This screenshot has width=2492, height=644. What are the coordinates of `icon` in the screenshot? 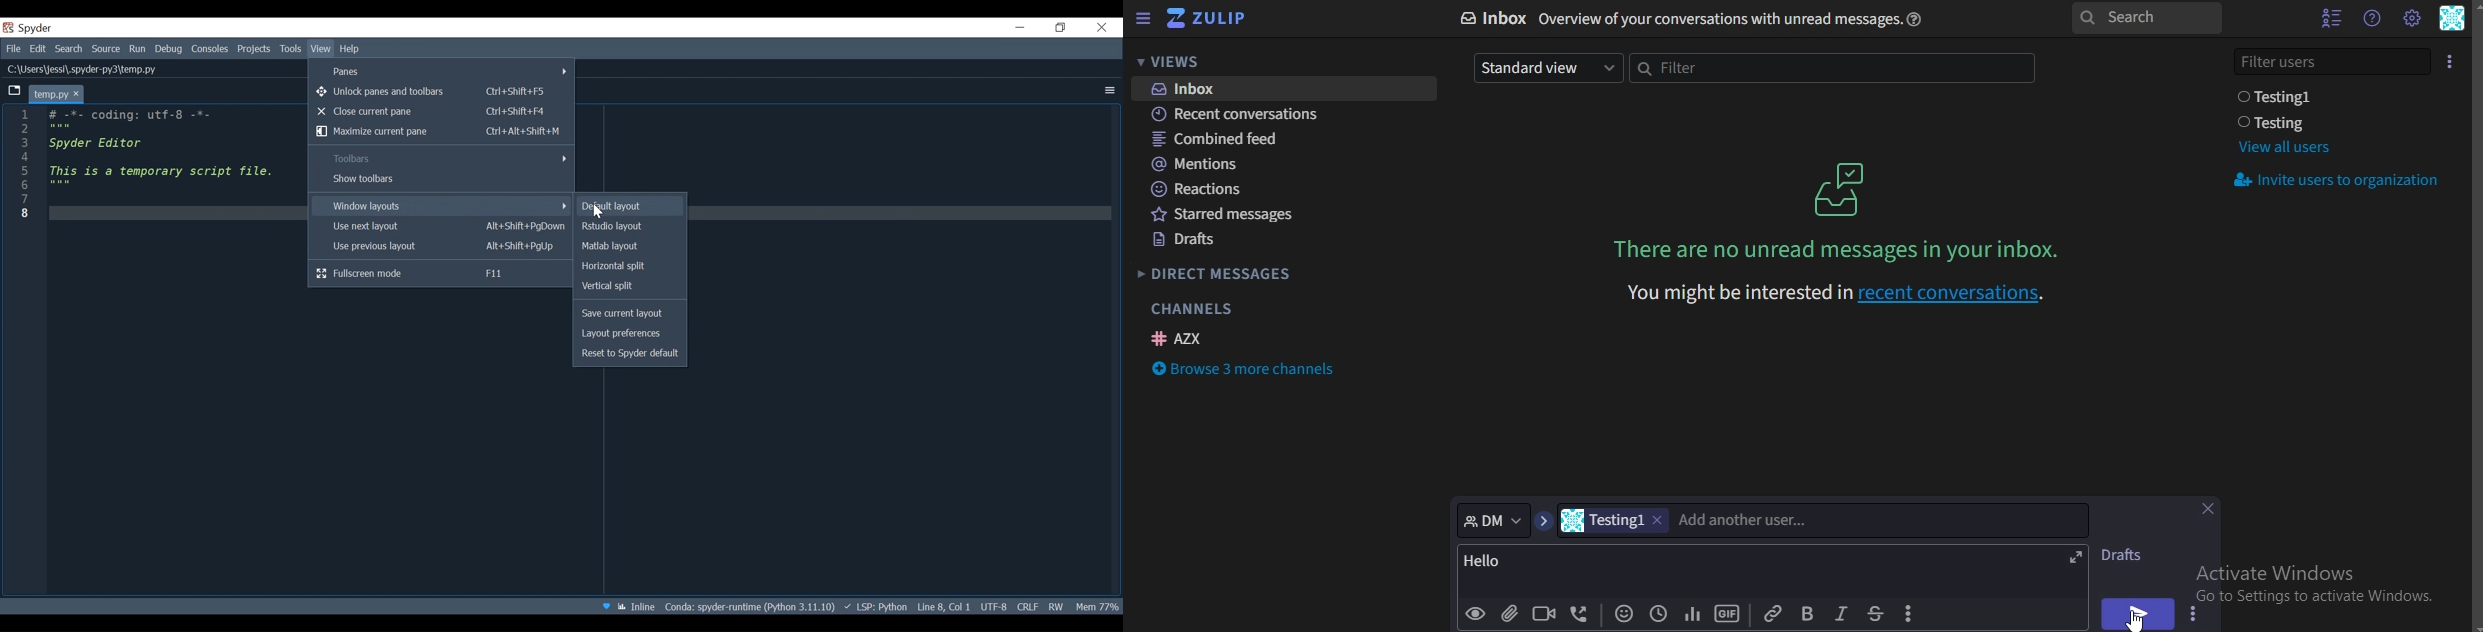 It's located at (1208, 19).